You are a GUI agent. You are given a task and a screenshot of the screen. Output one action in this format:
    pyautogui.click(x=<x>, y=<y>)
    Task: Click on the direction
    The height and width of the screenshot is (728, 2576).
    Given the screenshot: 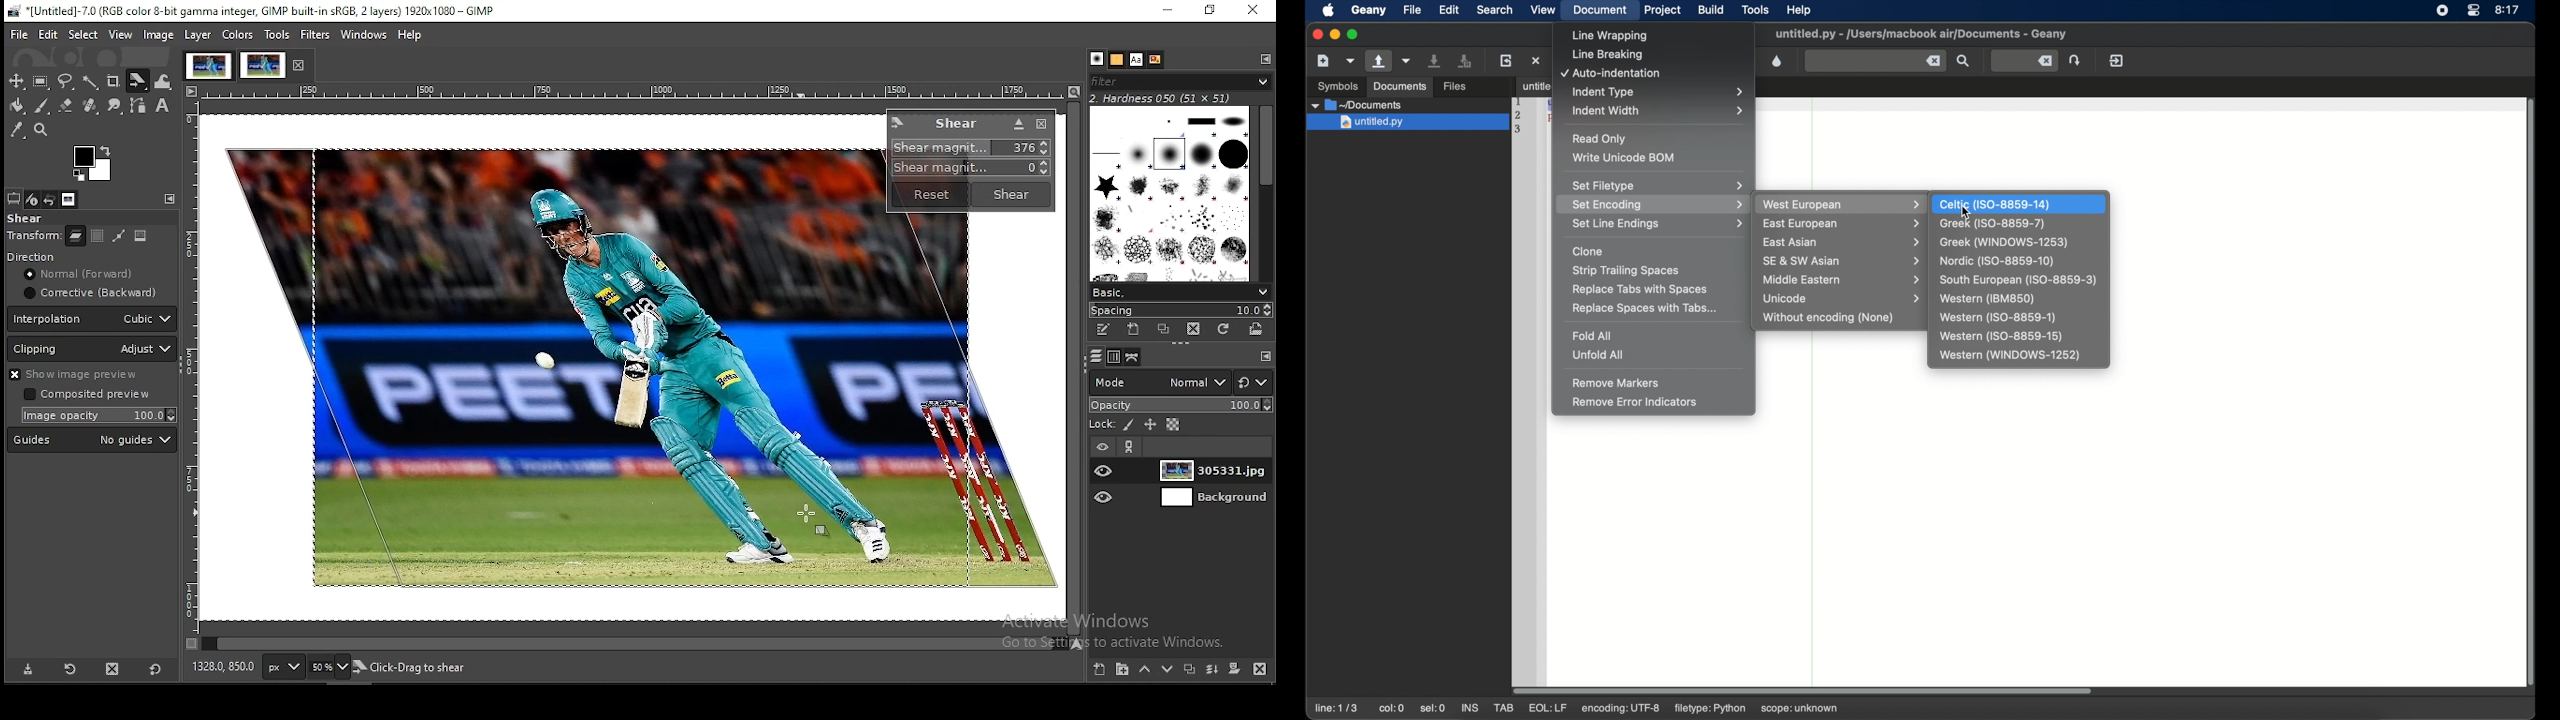 What is the action you would take?
    pyautogui.click(x=57, y=256)
    